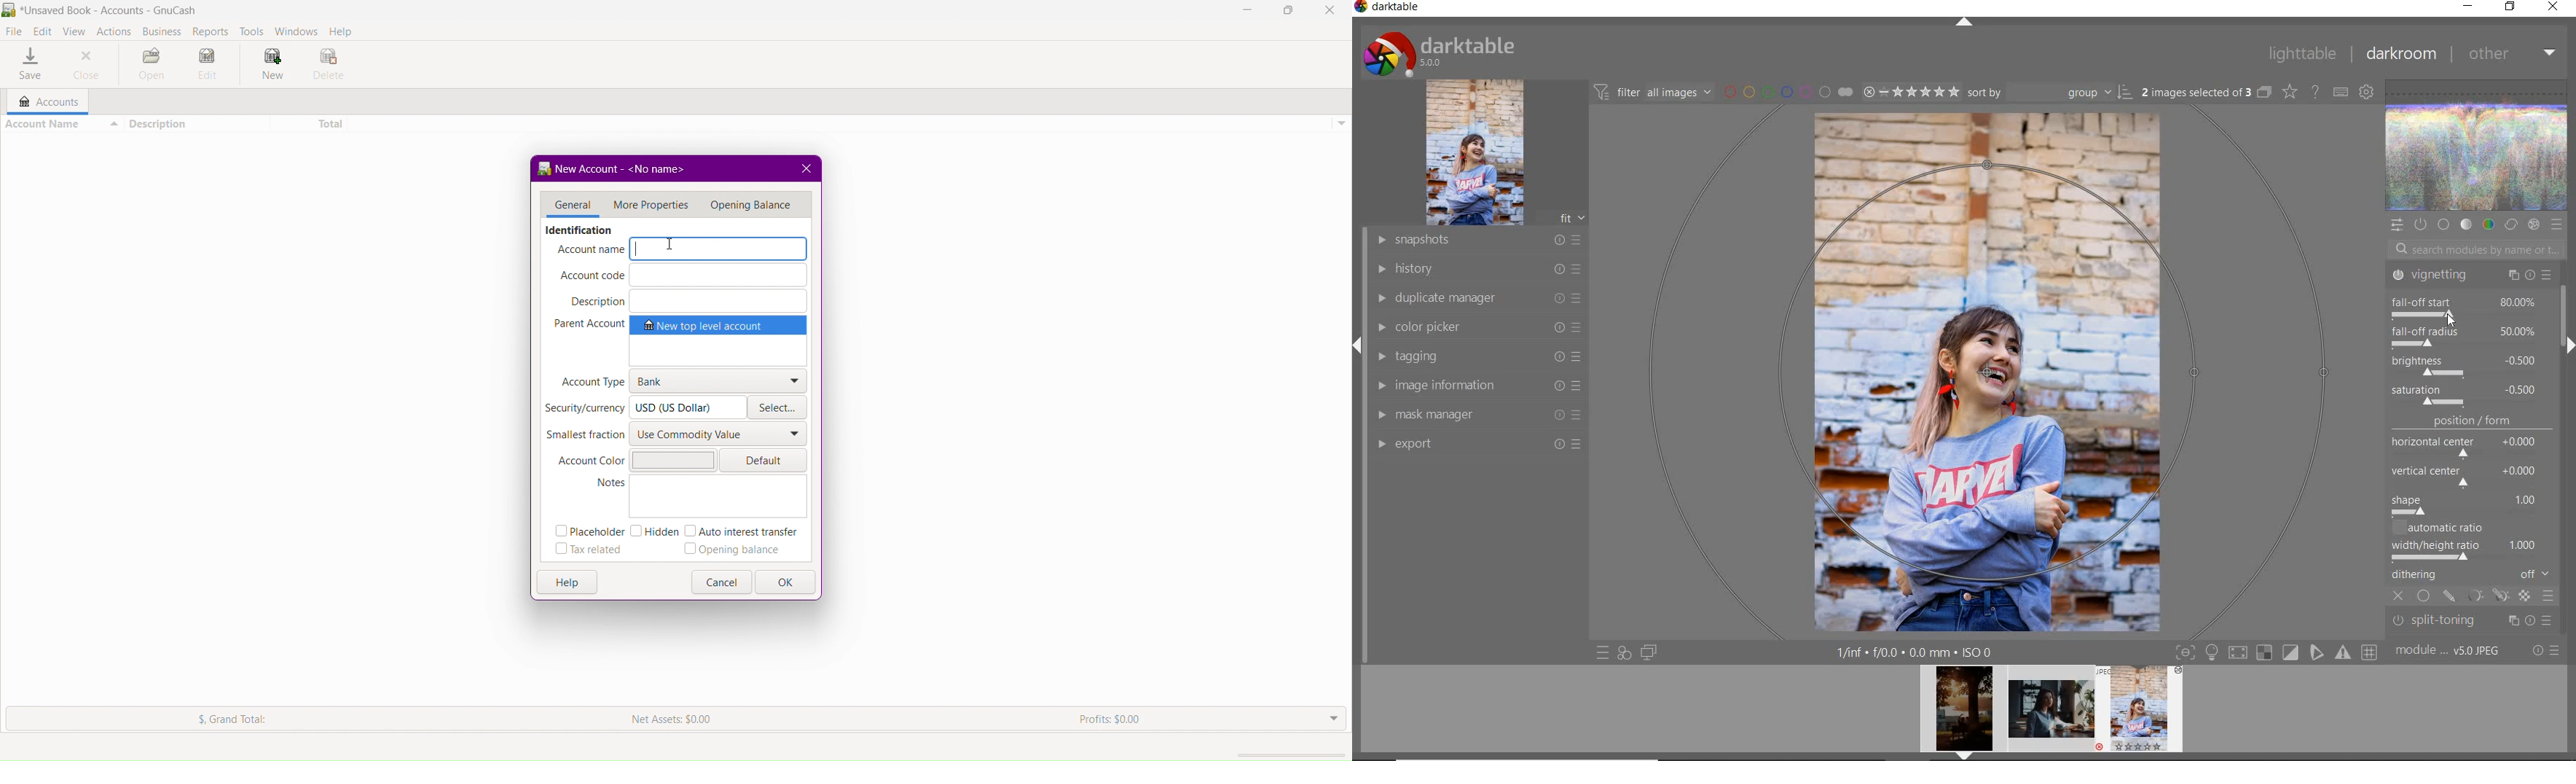 The width and height of the screenshot is (2576, 784). What do you see at coordinates (270, 66) in the screenshot?
I see `New` at bounding box center [270, 66].